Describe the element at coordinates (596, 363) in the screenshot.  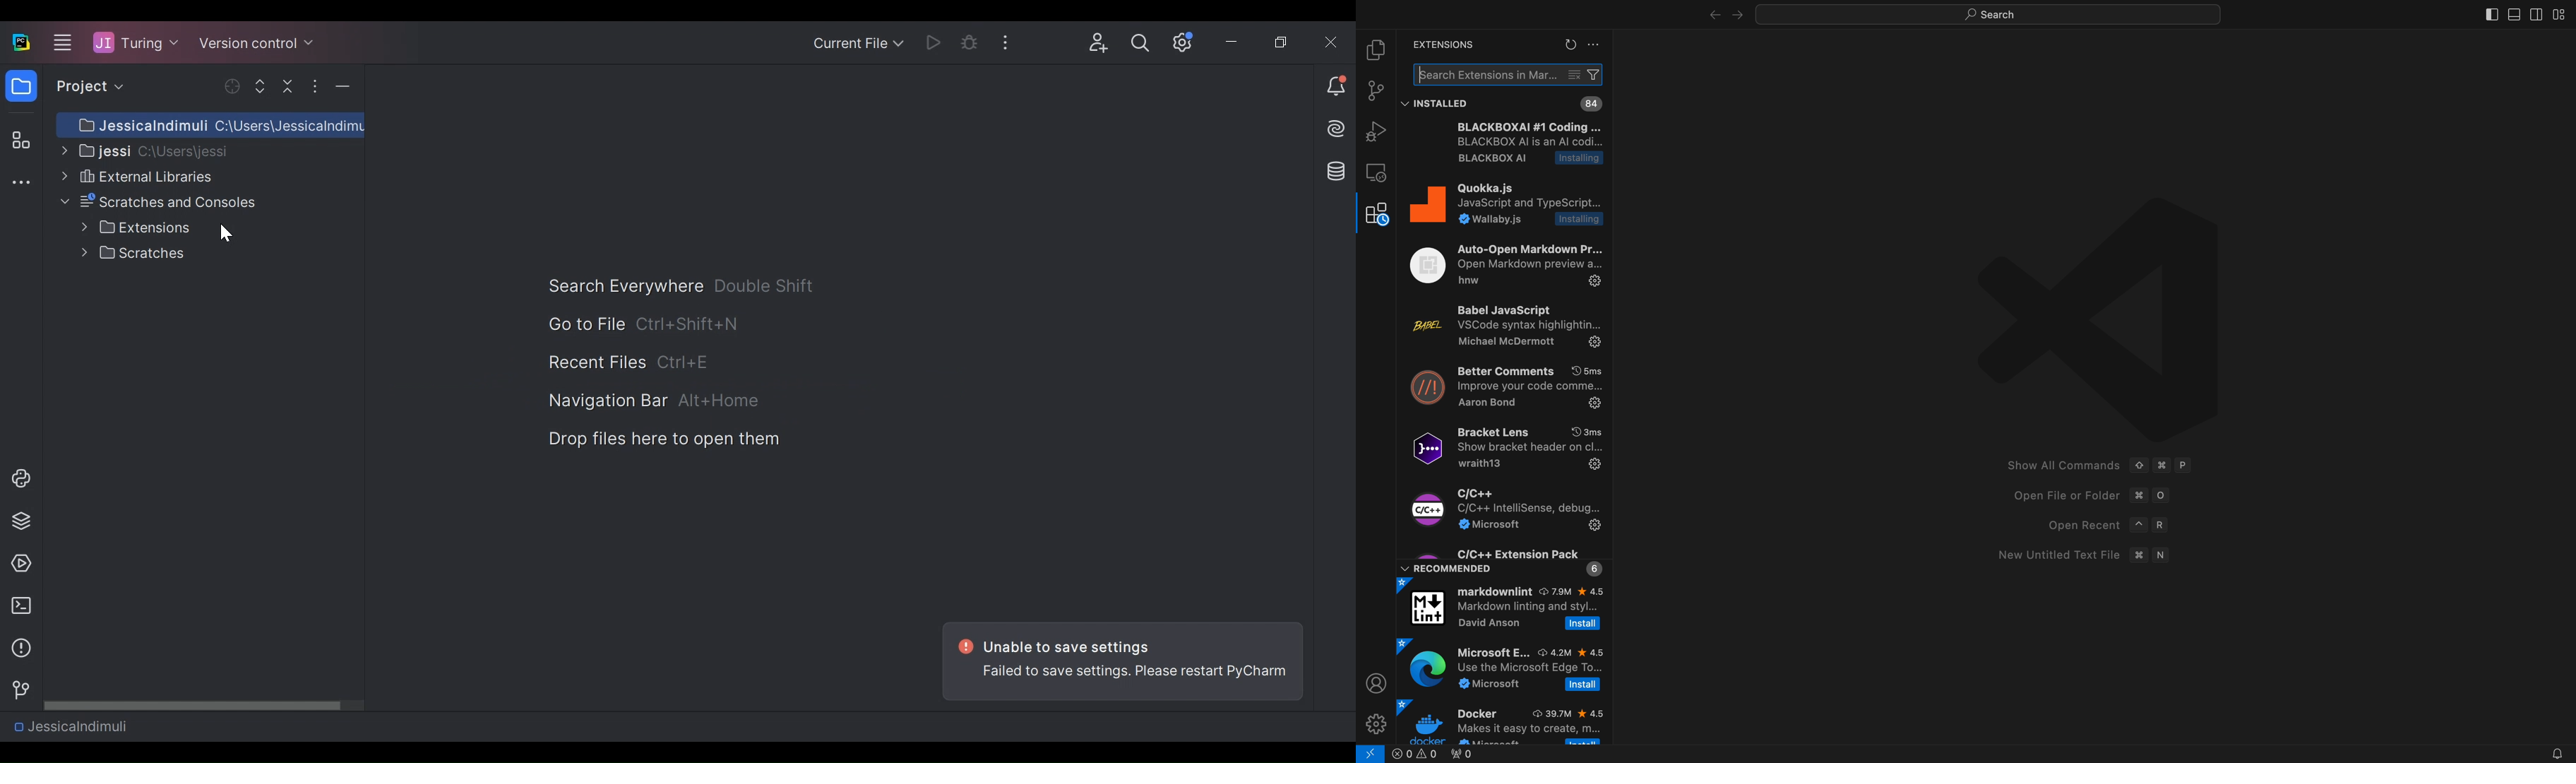
I see `Recent Files` at that location.